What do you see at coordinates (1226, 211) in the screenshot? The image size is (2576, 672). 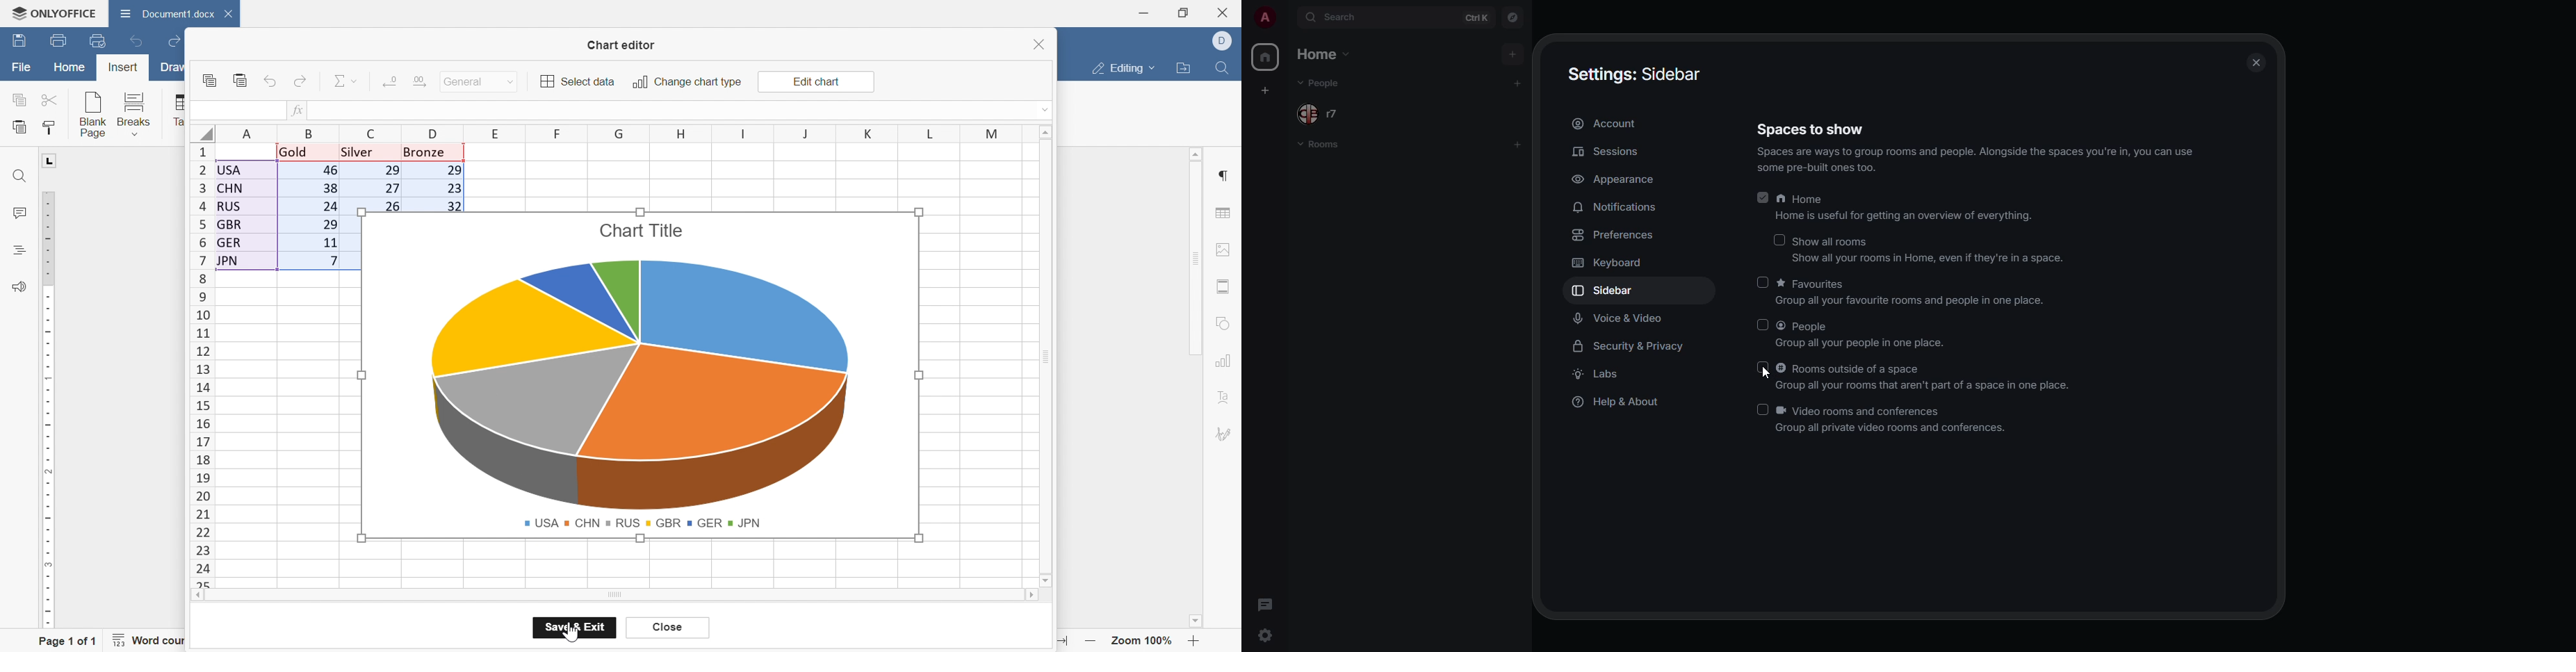 I see `Table settings` at bounding box center [1226, 211].